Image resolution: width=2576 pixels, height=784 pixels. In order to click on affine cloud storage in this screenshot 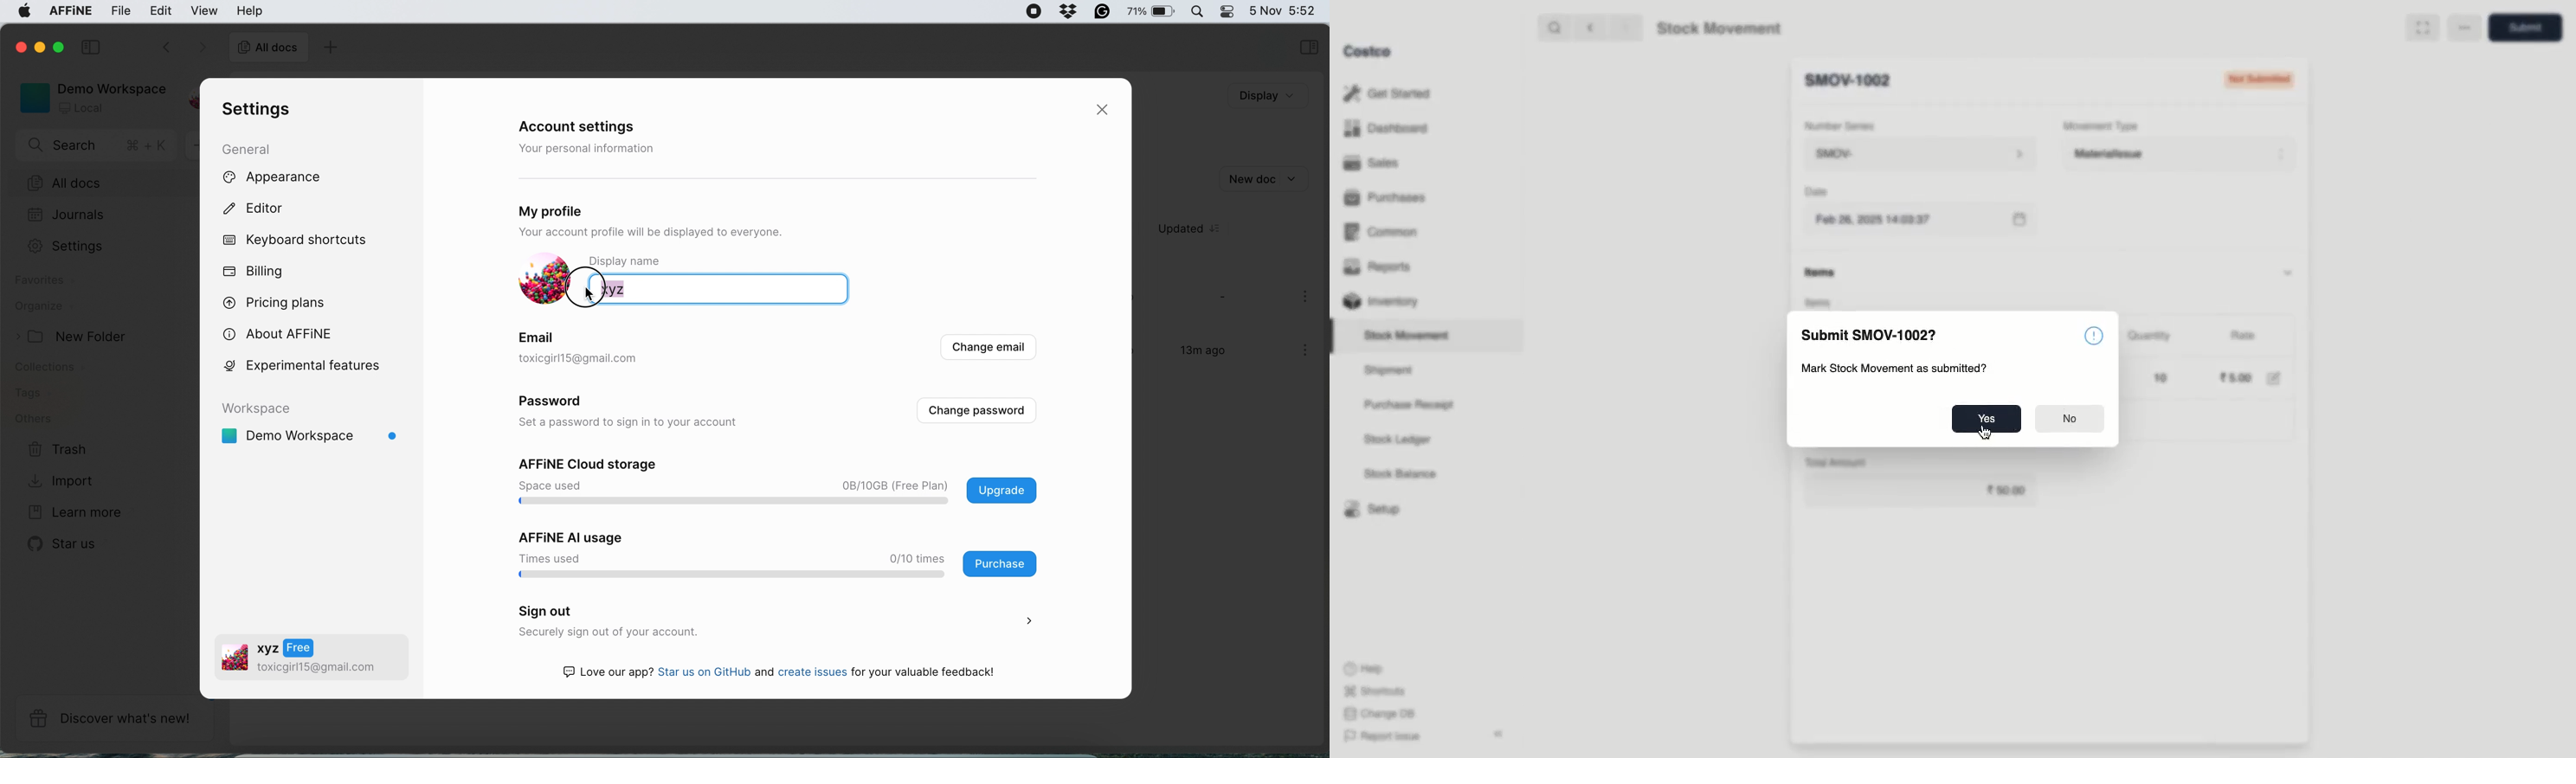, I will do `click(781, 483)`.